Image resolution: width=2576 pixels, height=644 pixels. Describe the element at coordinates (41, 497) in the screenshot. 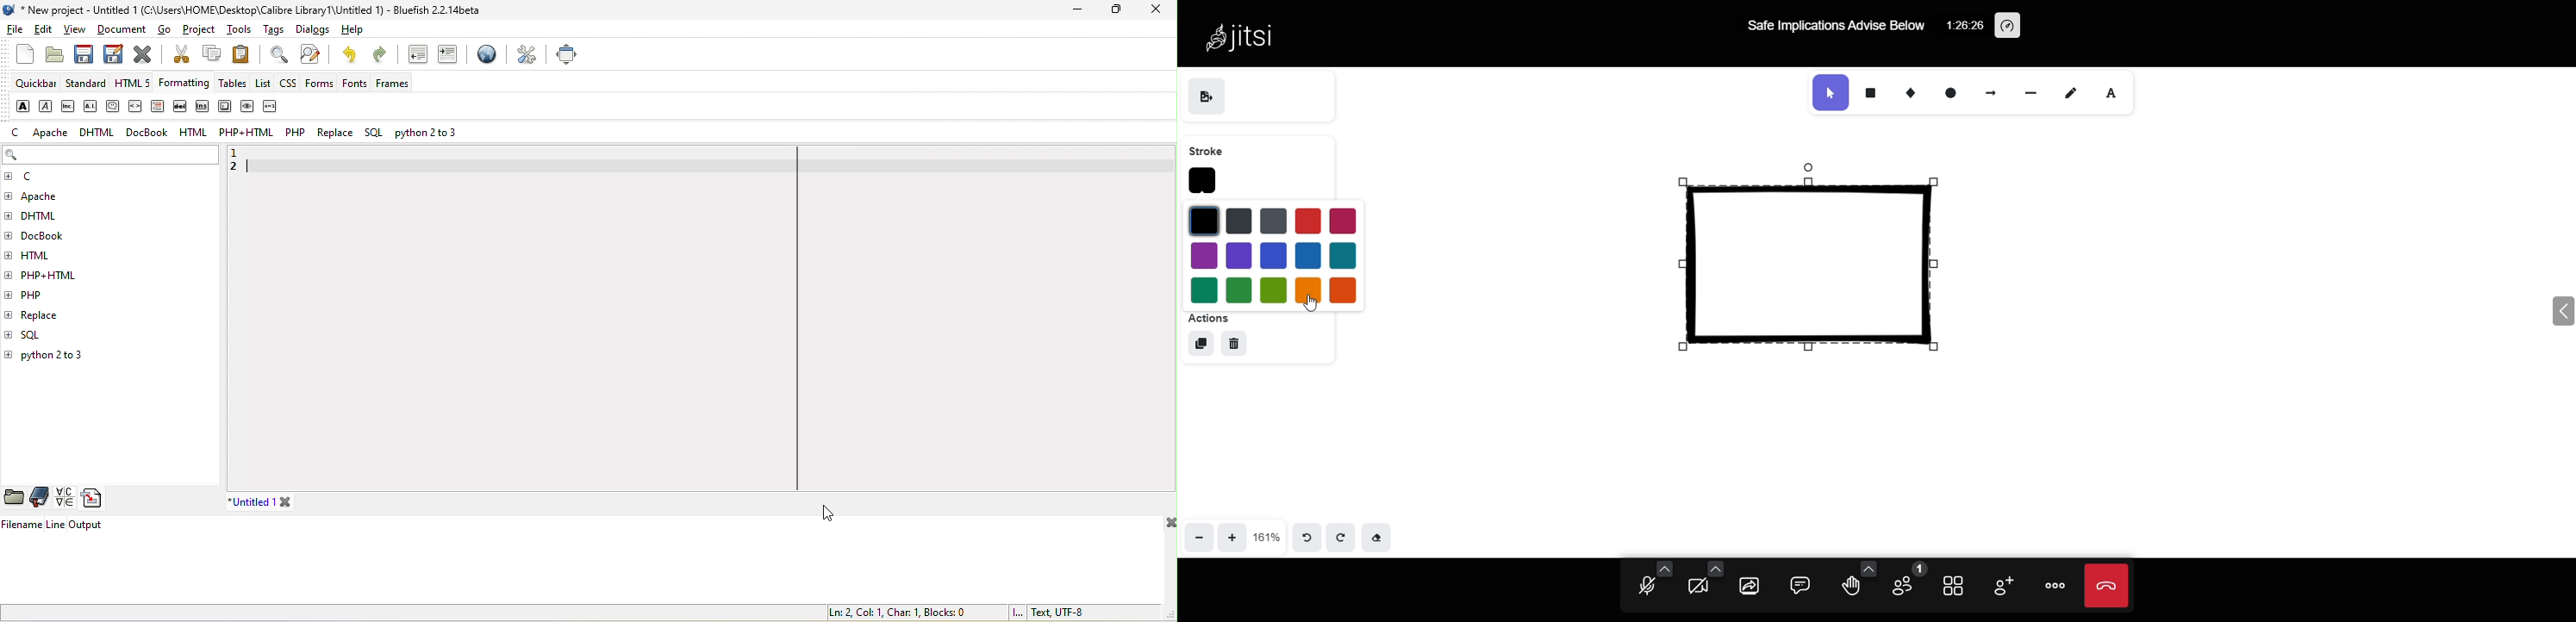

I see `bookmarks` at that location.